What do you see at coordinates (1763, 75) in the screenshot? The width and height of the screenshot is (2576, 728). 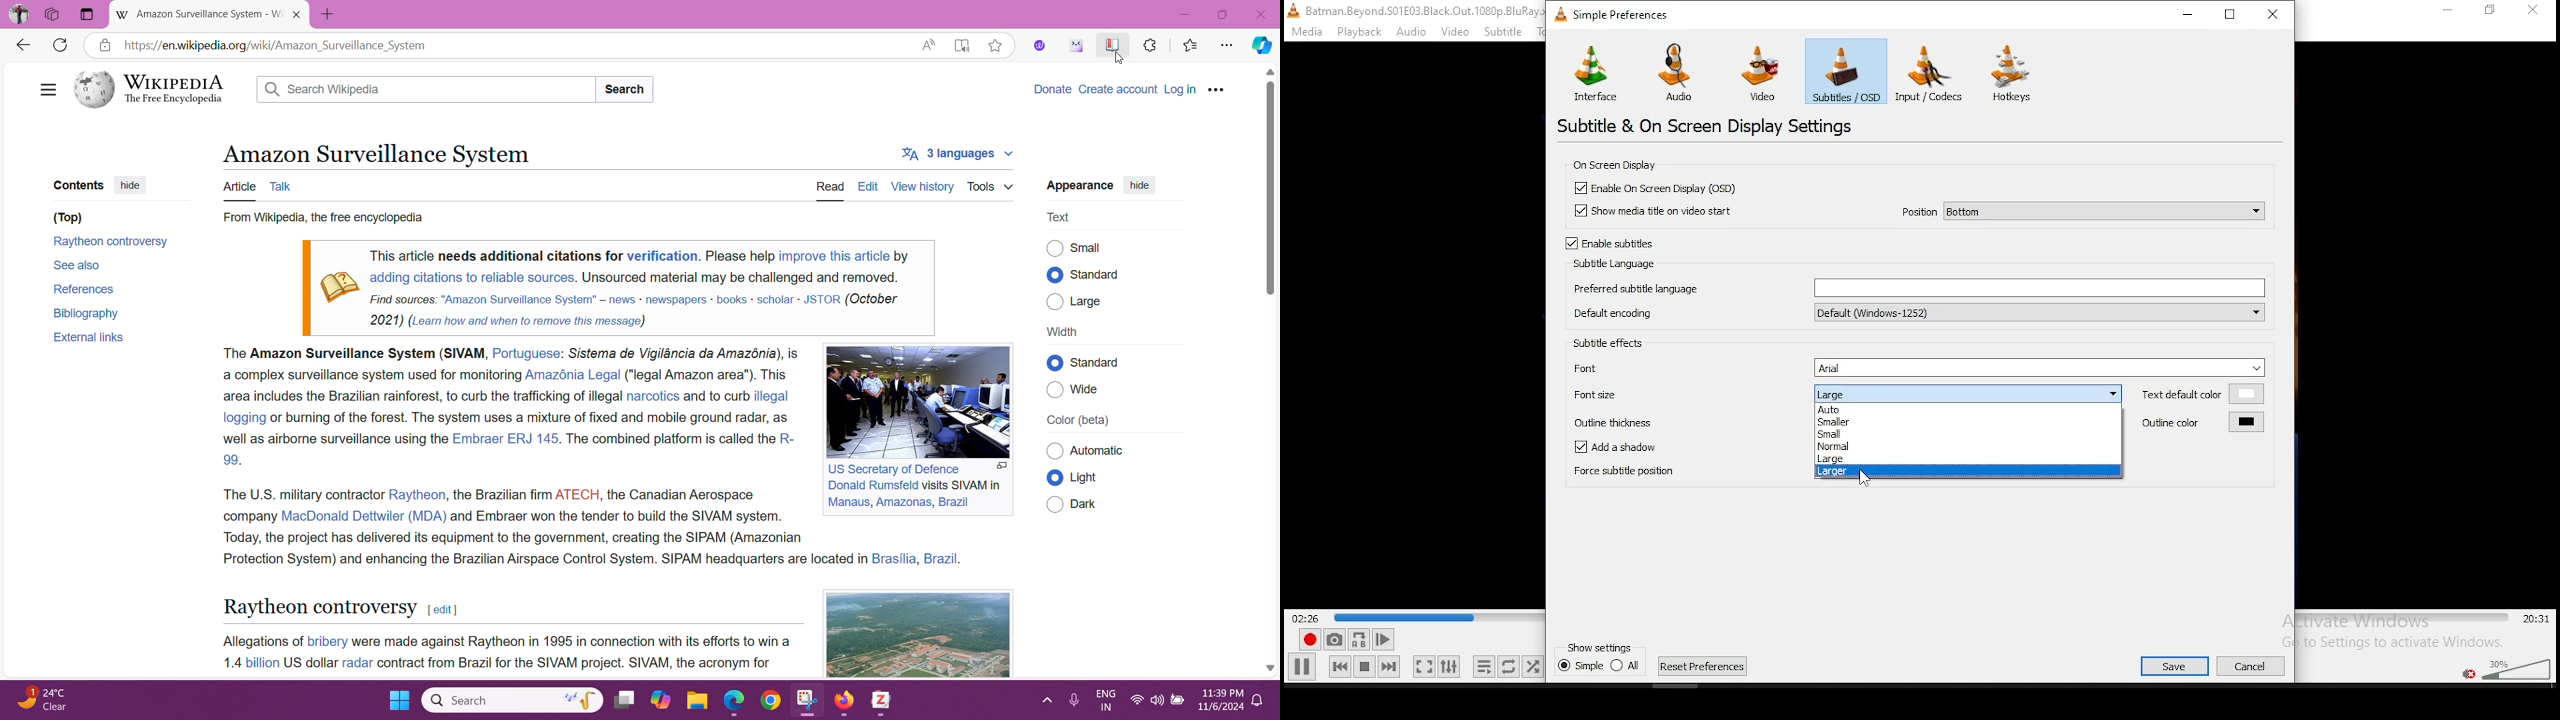 I see `video` at bounding box center [1763, 75].